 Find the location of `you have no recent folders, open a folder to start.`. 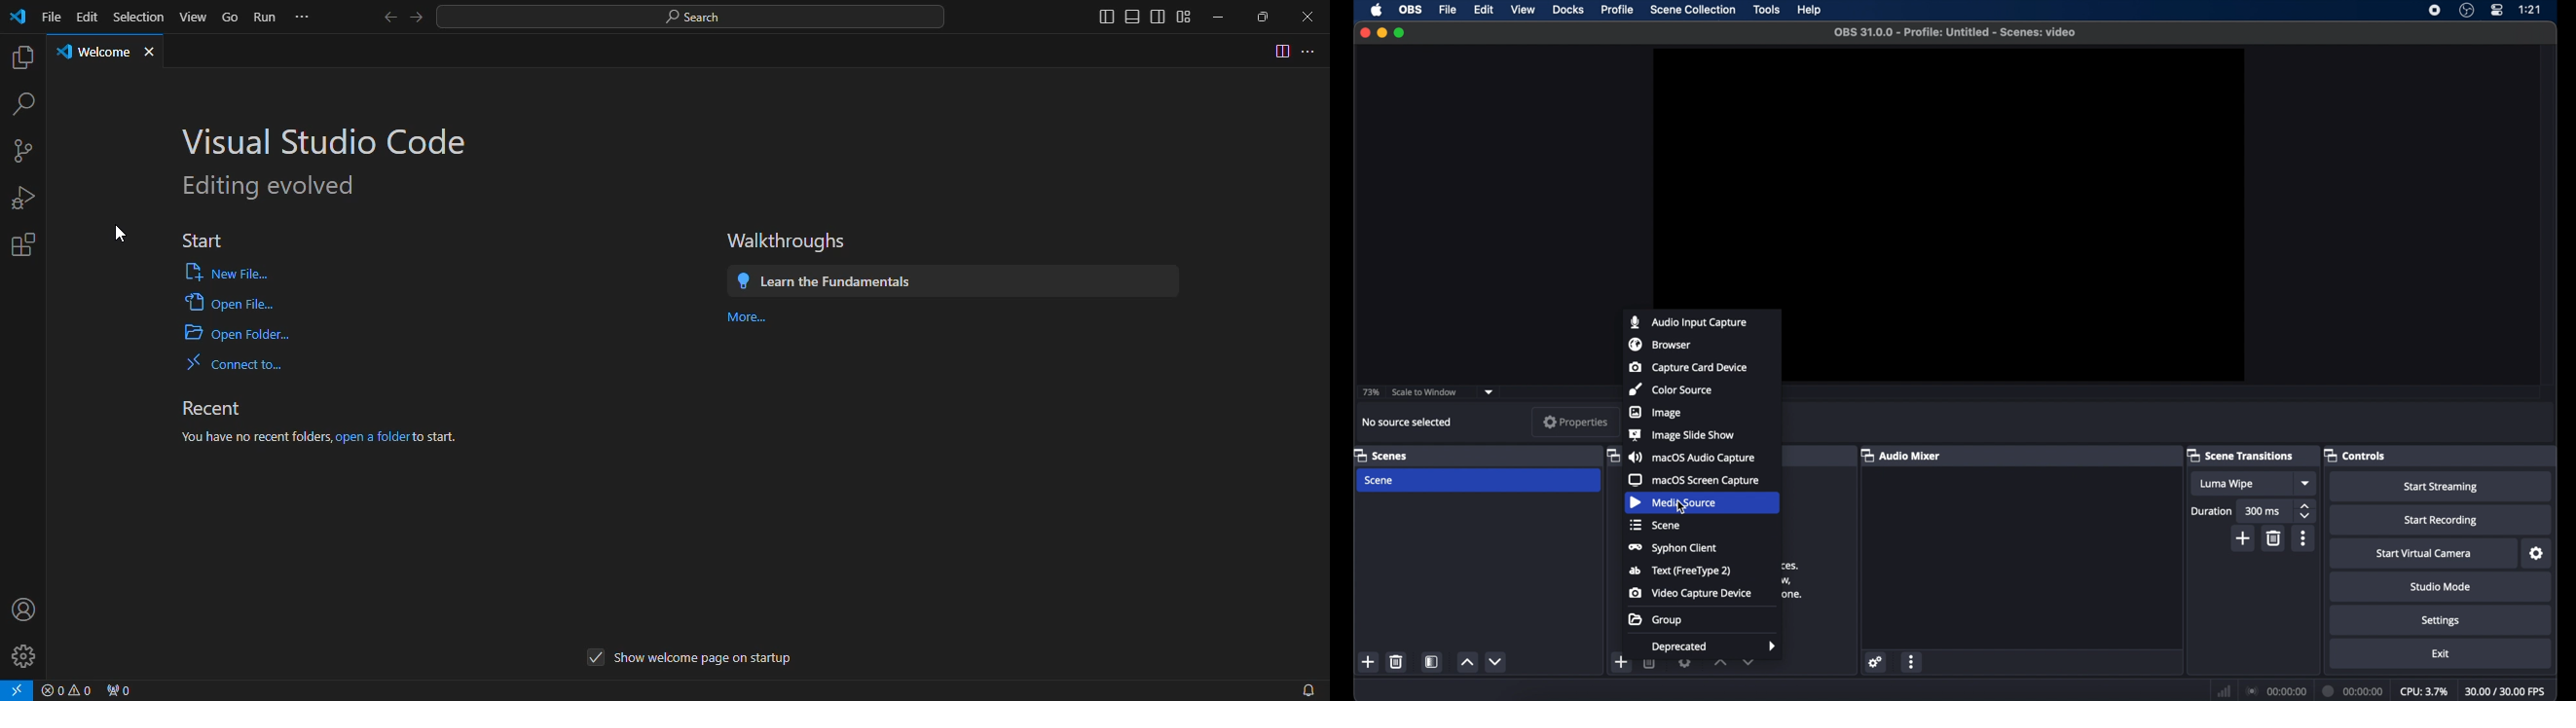

you have no recent folders, open a folder to start. is located at coordinates (326, 437).